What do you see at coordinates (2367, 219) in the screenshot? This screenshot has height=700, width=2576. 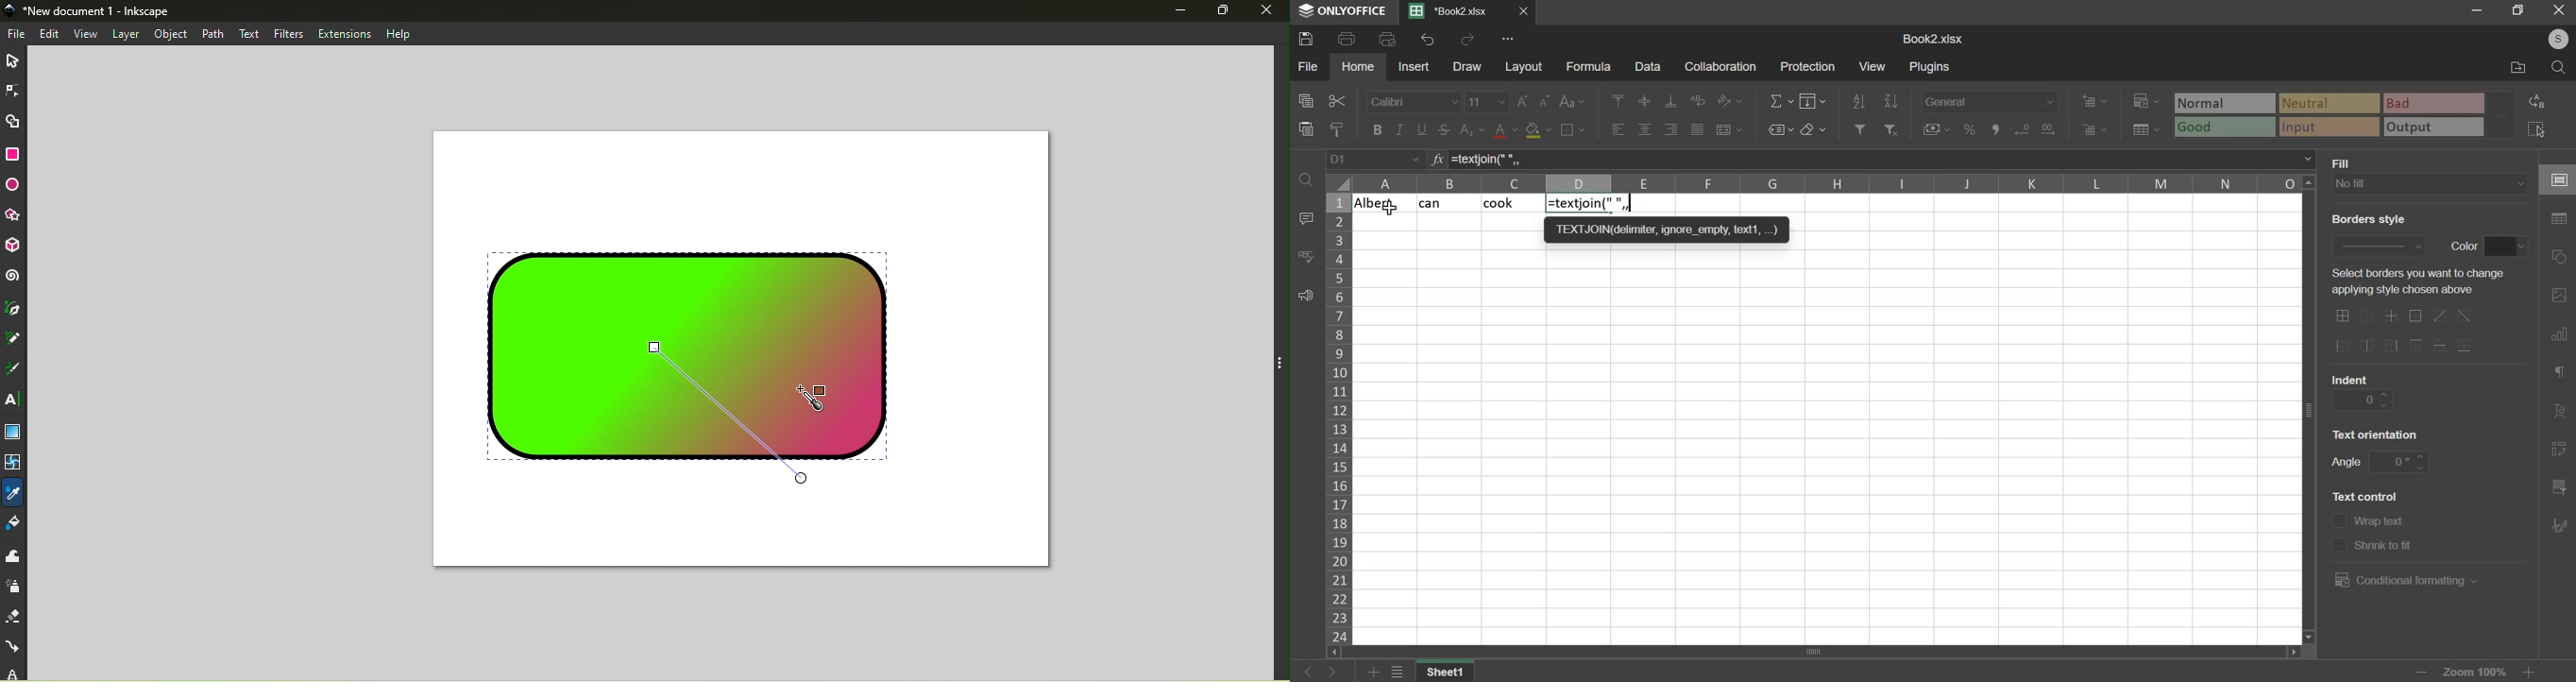 I see `text` at bounding box center [2367, 219].